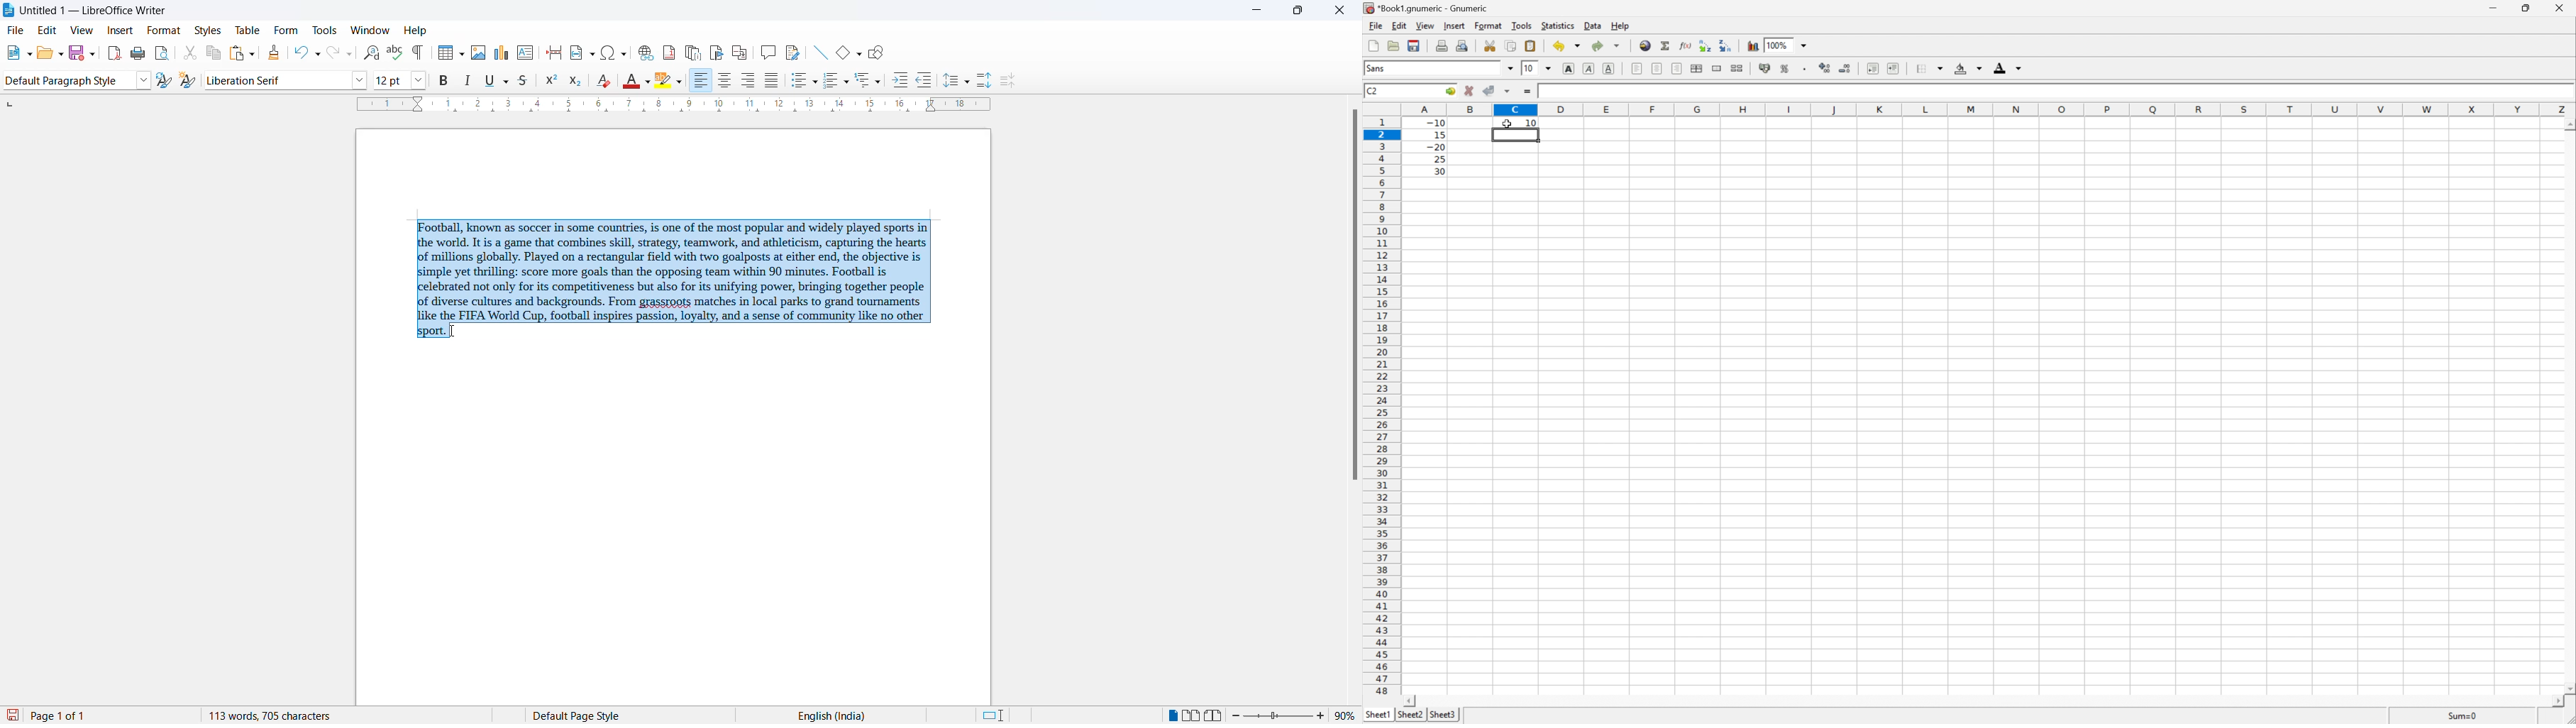  I want to click on character highlighting options, so click(680, 82).